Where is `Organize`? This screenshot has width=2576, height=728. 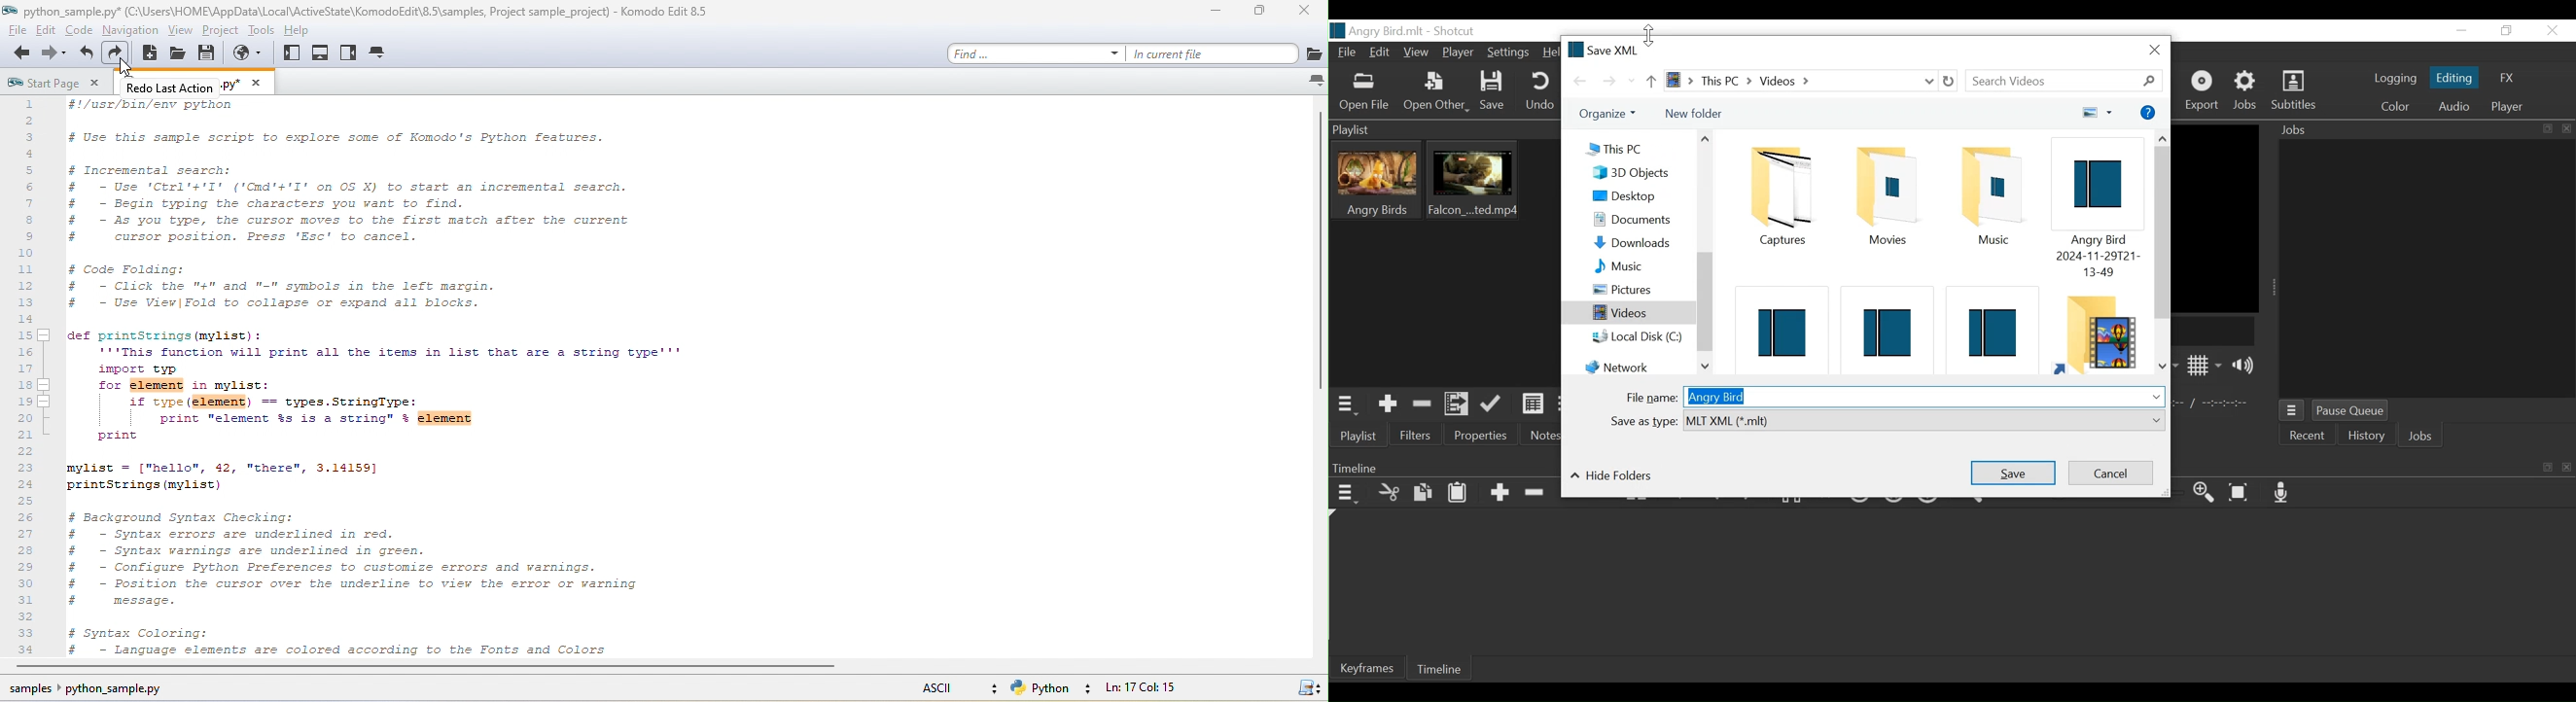 Organize is located at coordinates (1610, 114).